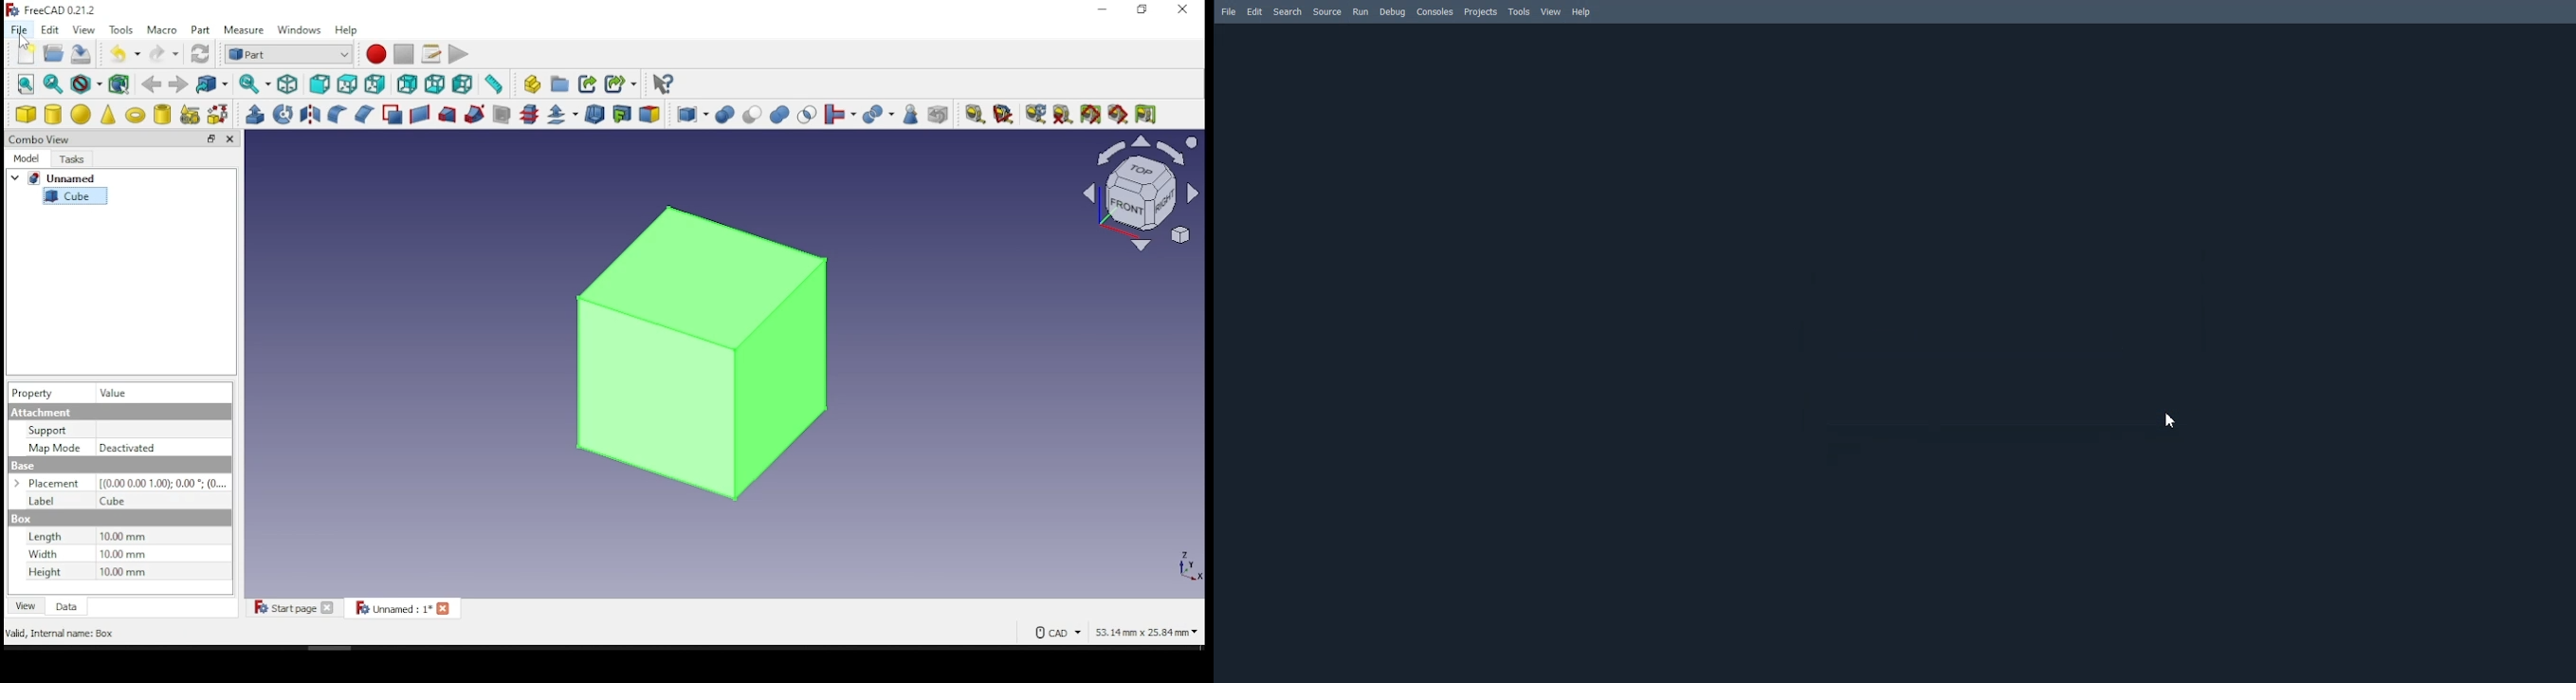 This screenshot has width=2576, height=700. What do you see at coordinates (1147, 114) in the screenshot?
I see `toggle delta` at bounding box center [1147, 114].